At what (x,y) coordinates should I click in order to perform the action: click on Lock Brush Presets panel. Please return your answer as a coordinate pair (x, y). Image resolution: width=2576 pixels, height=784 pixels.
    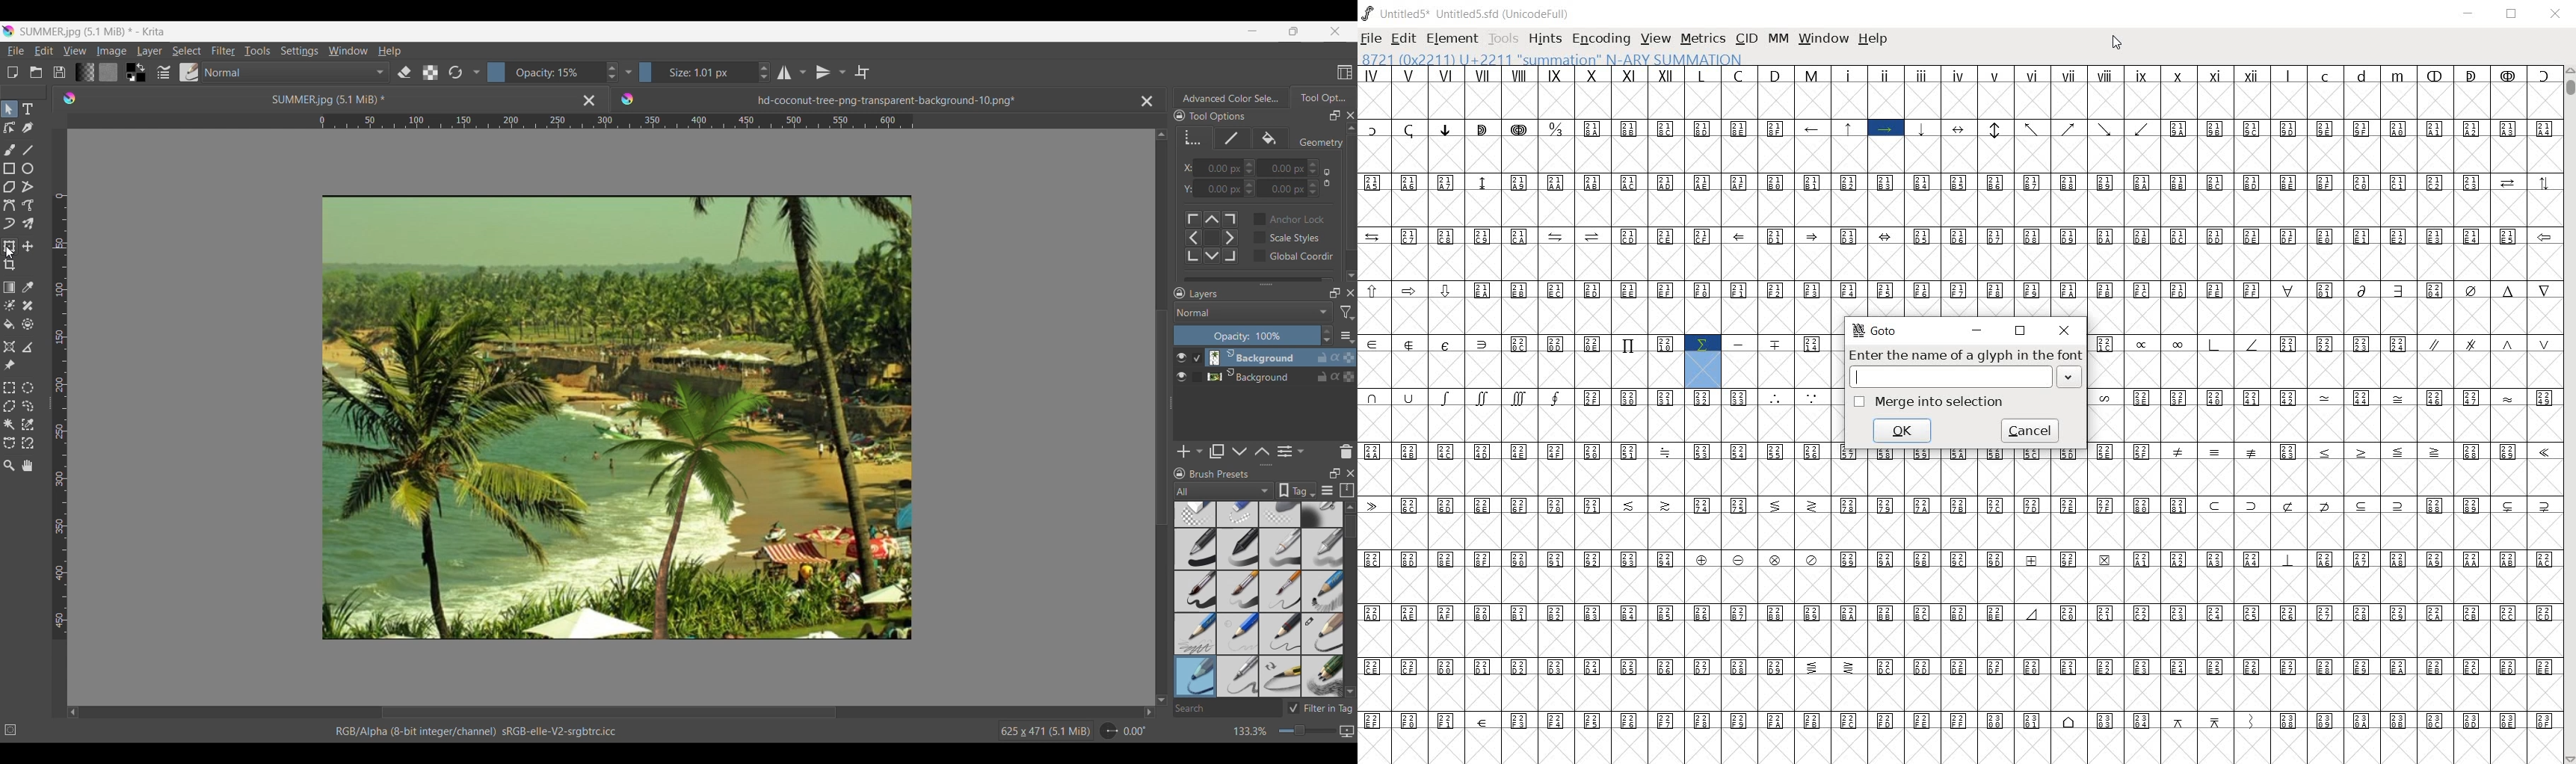
    Looking at the image, I should click on (1181, 473).